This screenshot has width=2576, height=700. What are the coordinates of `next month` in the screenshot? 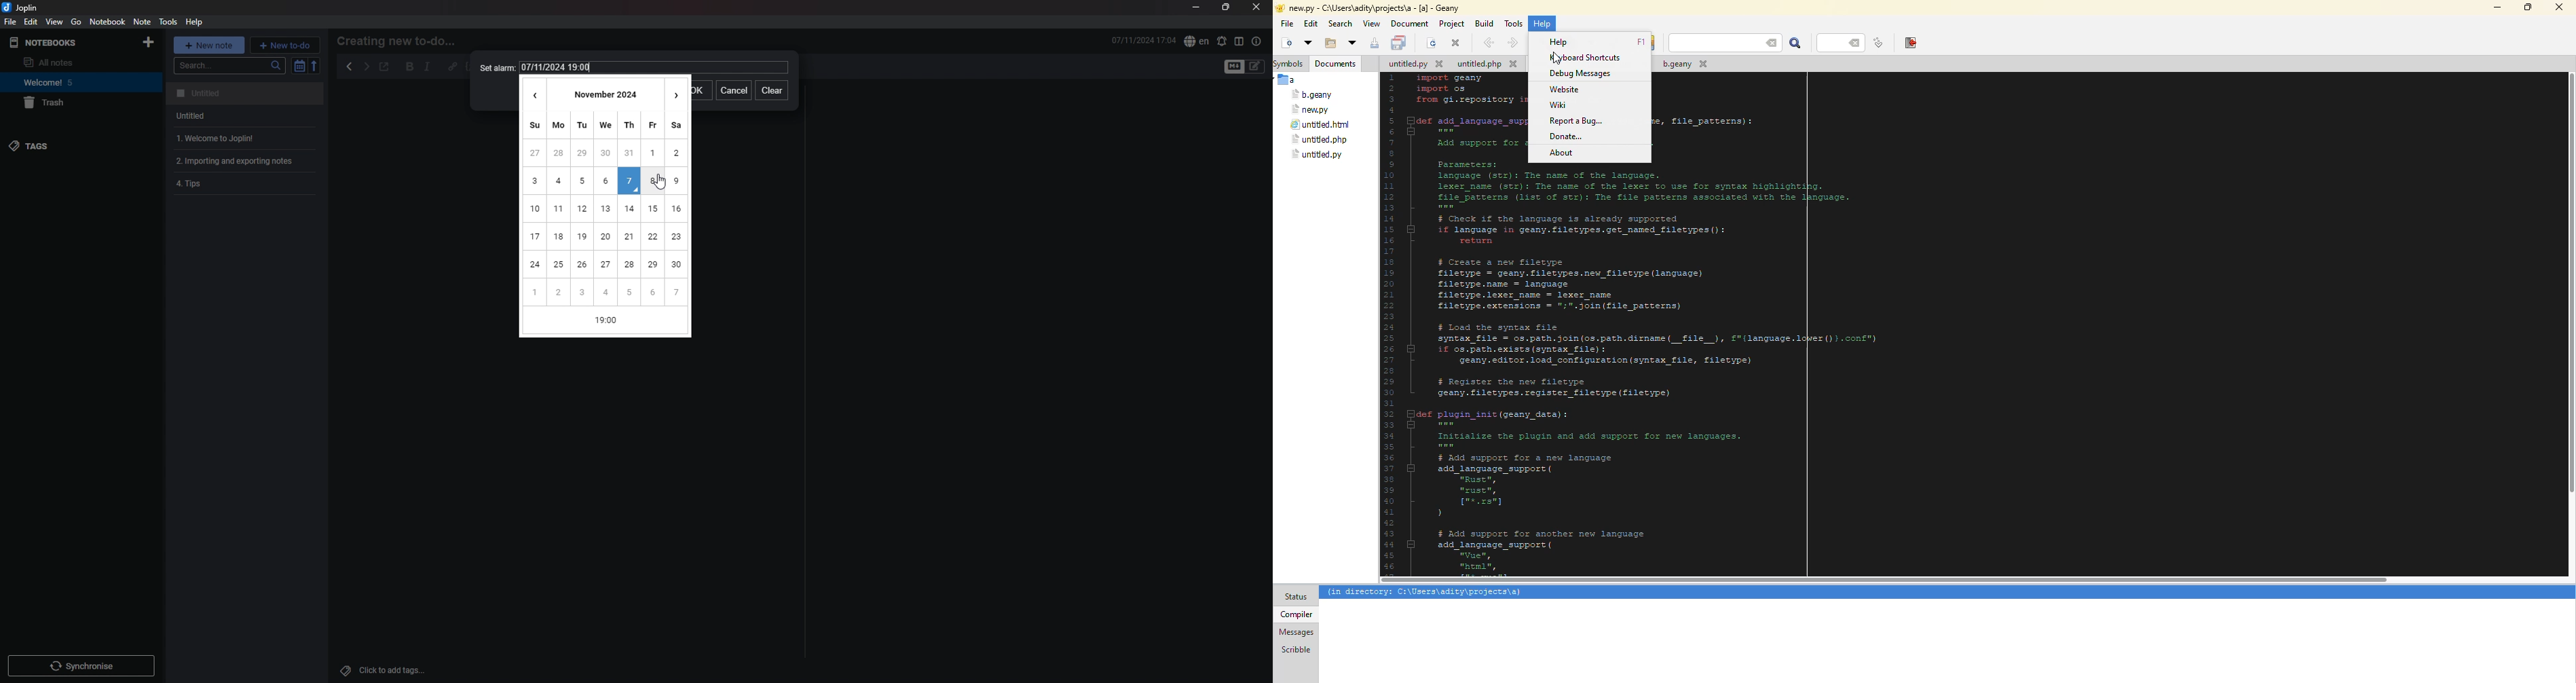 It's located at (677, 93).